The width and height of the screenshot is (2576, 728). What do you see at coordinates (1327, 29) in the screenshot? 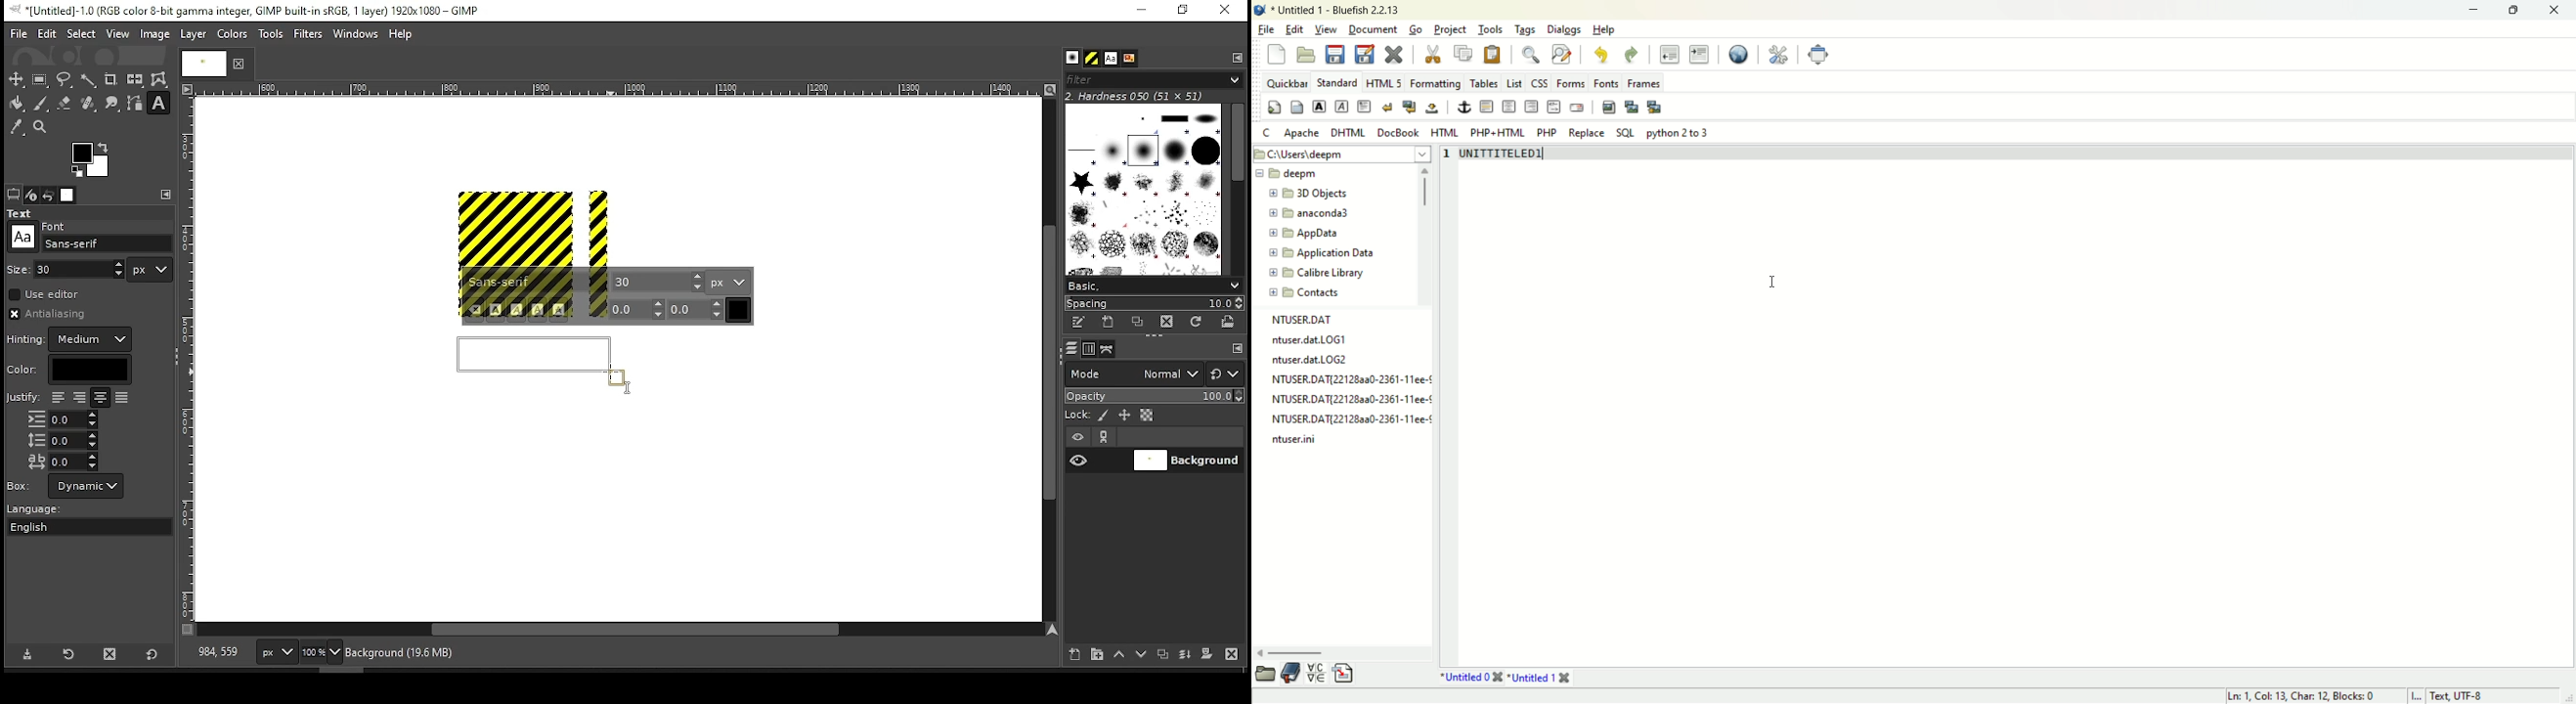
I see `view` at bounding box center [1327, 29].